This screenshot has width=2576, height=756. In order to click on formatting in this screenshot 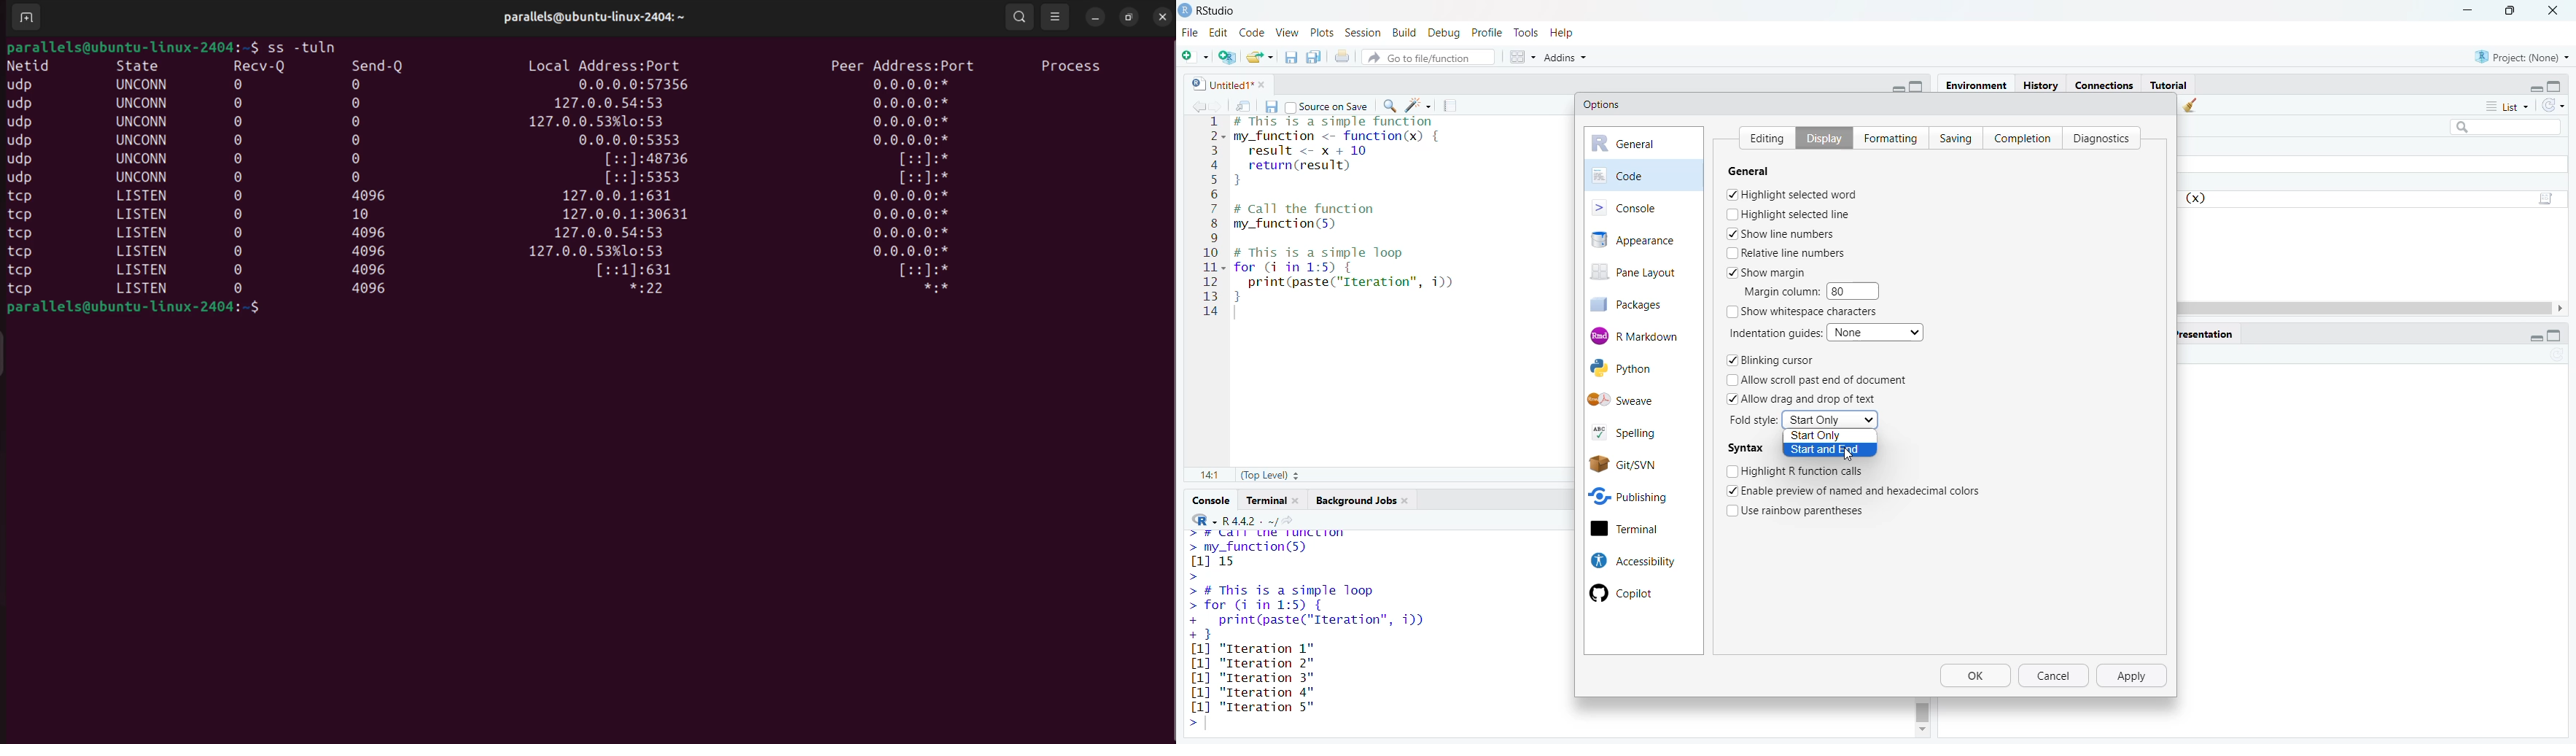, I will do `click(1887, 136)`.